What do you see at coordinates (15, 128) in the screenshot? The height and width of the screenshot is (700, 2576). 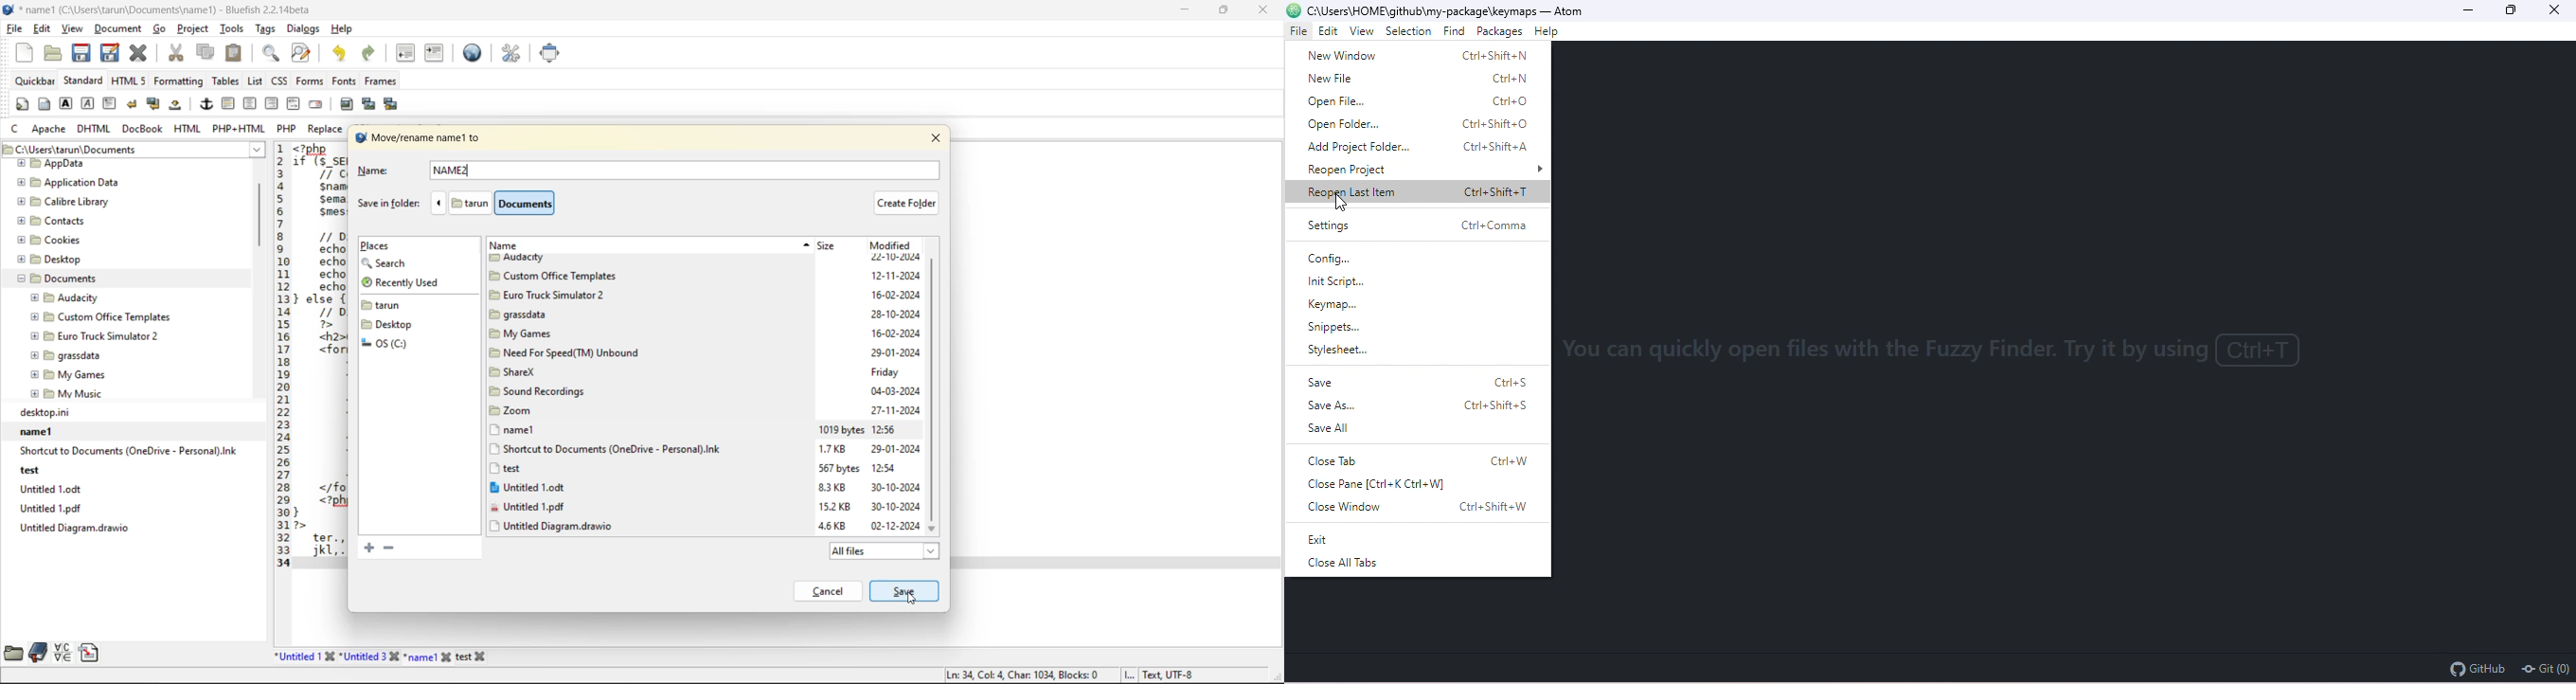 I see `c` at bounding box center [15, 128].